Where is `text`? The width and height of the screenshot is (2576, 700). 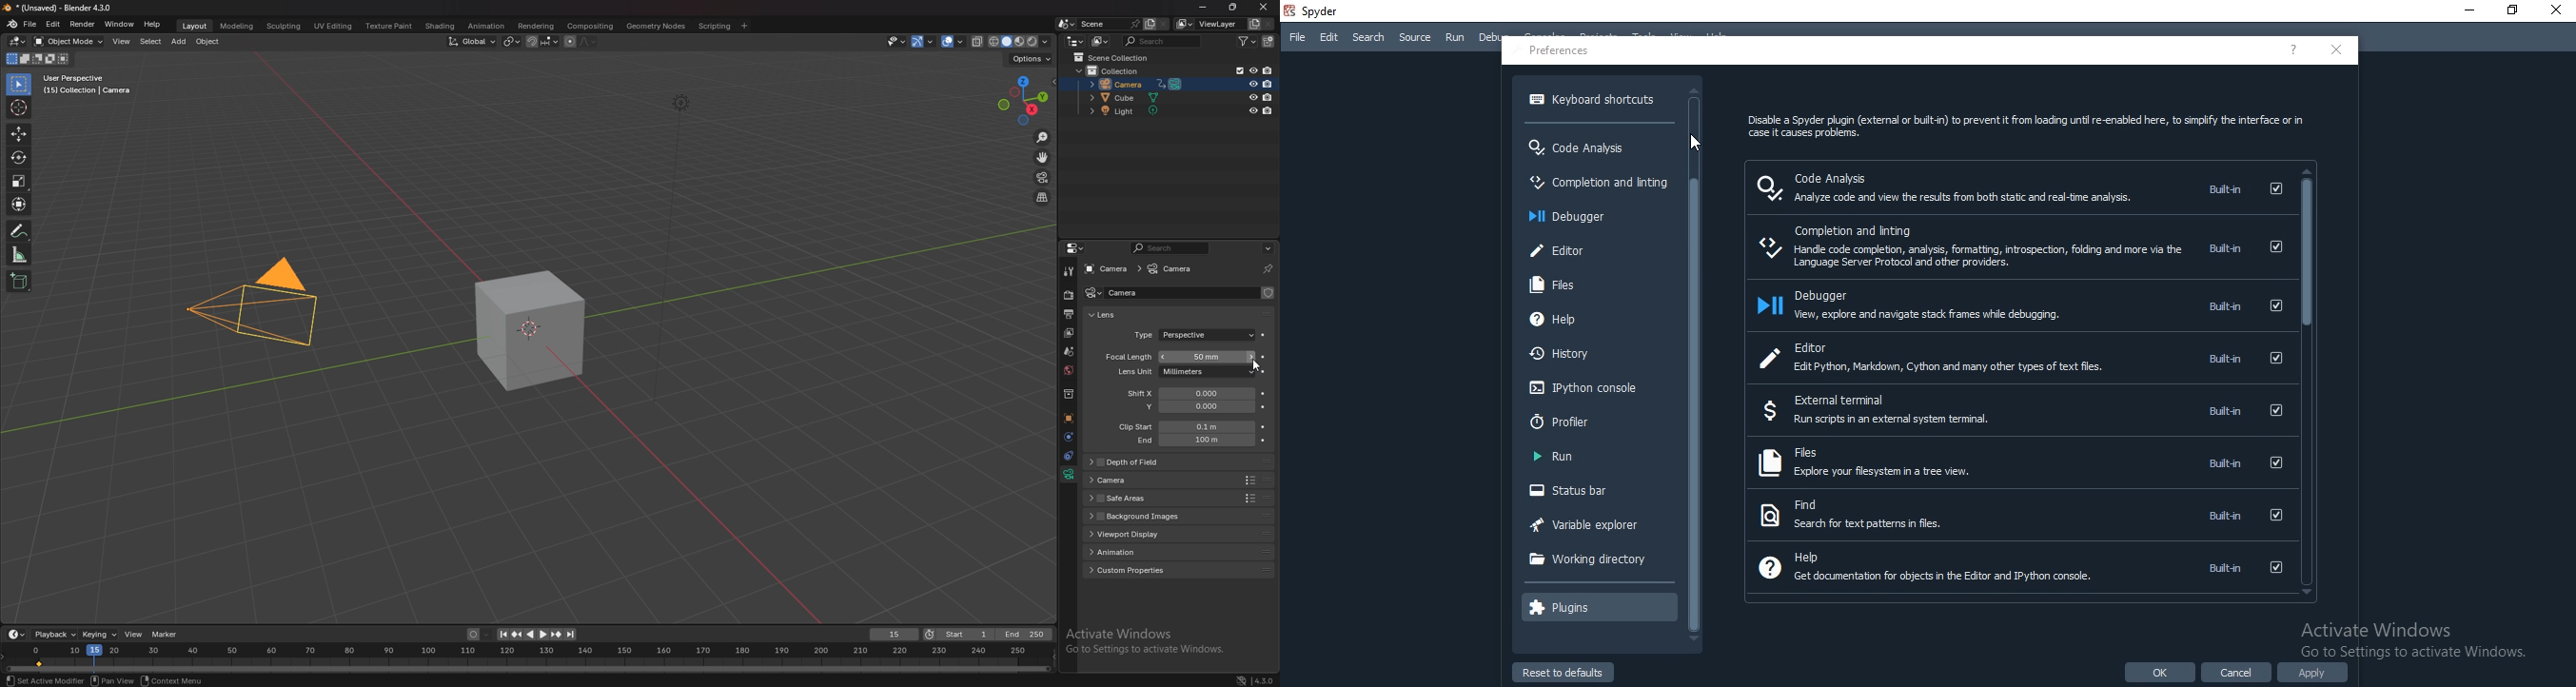 text is located at coordinates (2222, 410).